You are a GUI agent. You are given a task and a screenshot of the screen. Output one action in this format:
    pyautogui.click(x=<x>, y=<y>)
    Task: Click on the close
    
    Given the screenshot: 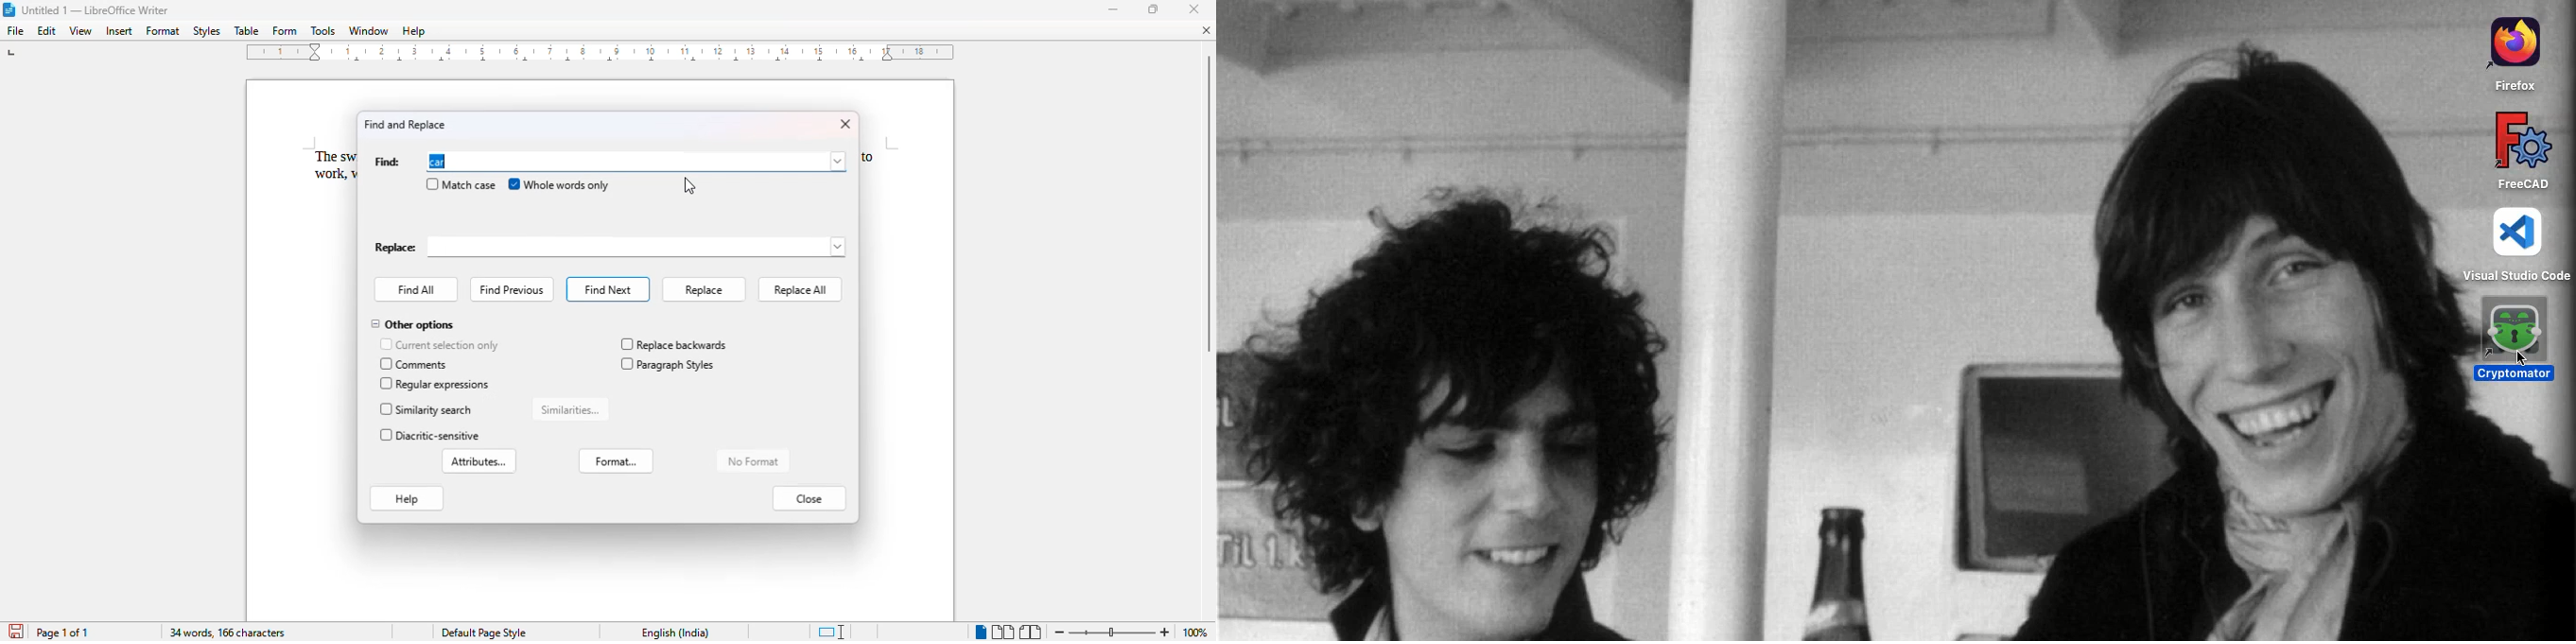 What is the action you would take?
    pyautogui.click(x=809, y=499)
    